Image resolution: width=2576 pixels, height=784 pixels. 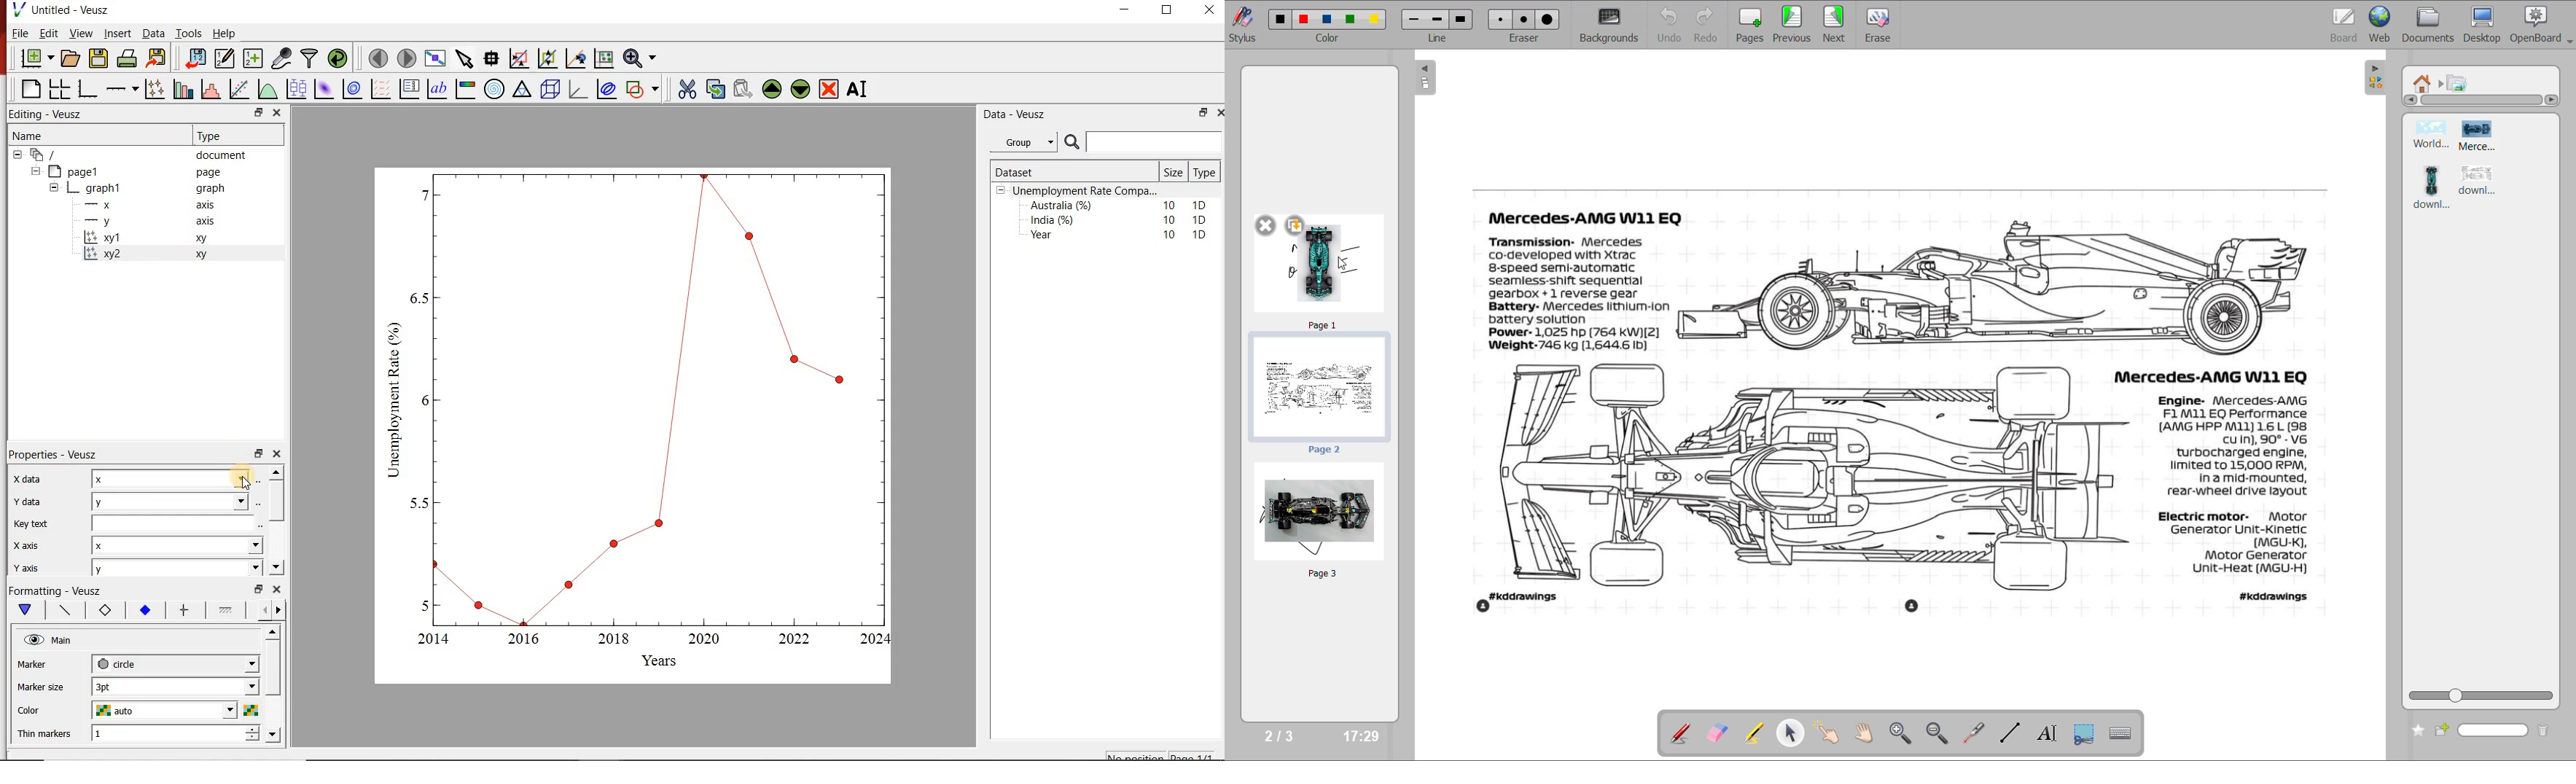 What do you see at coordinates (1583, 217) in the screenshot?
I see `Mercedes.AMG W11 EQ Transmission` at bounding box center [1583, 217].